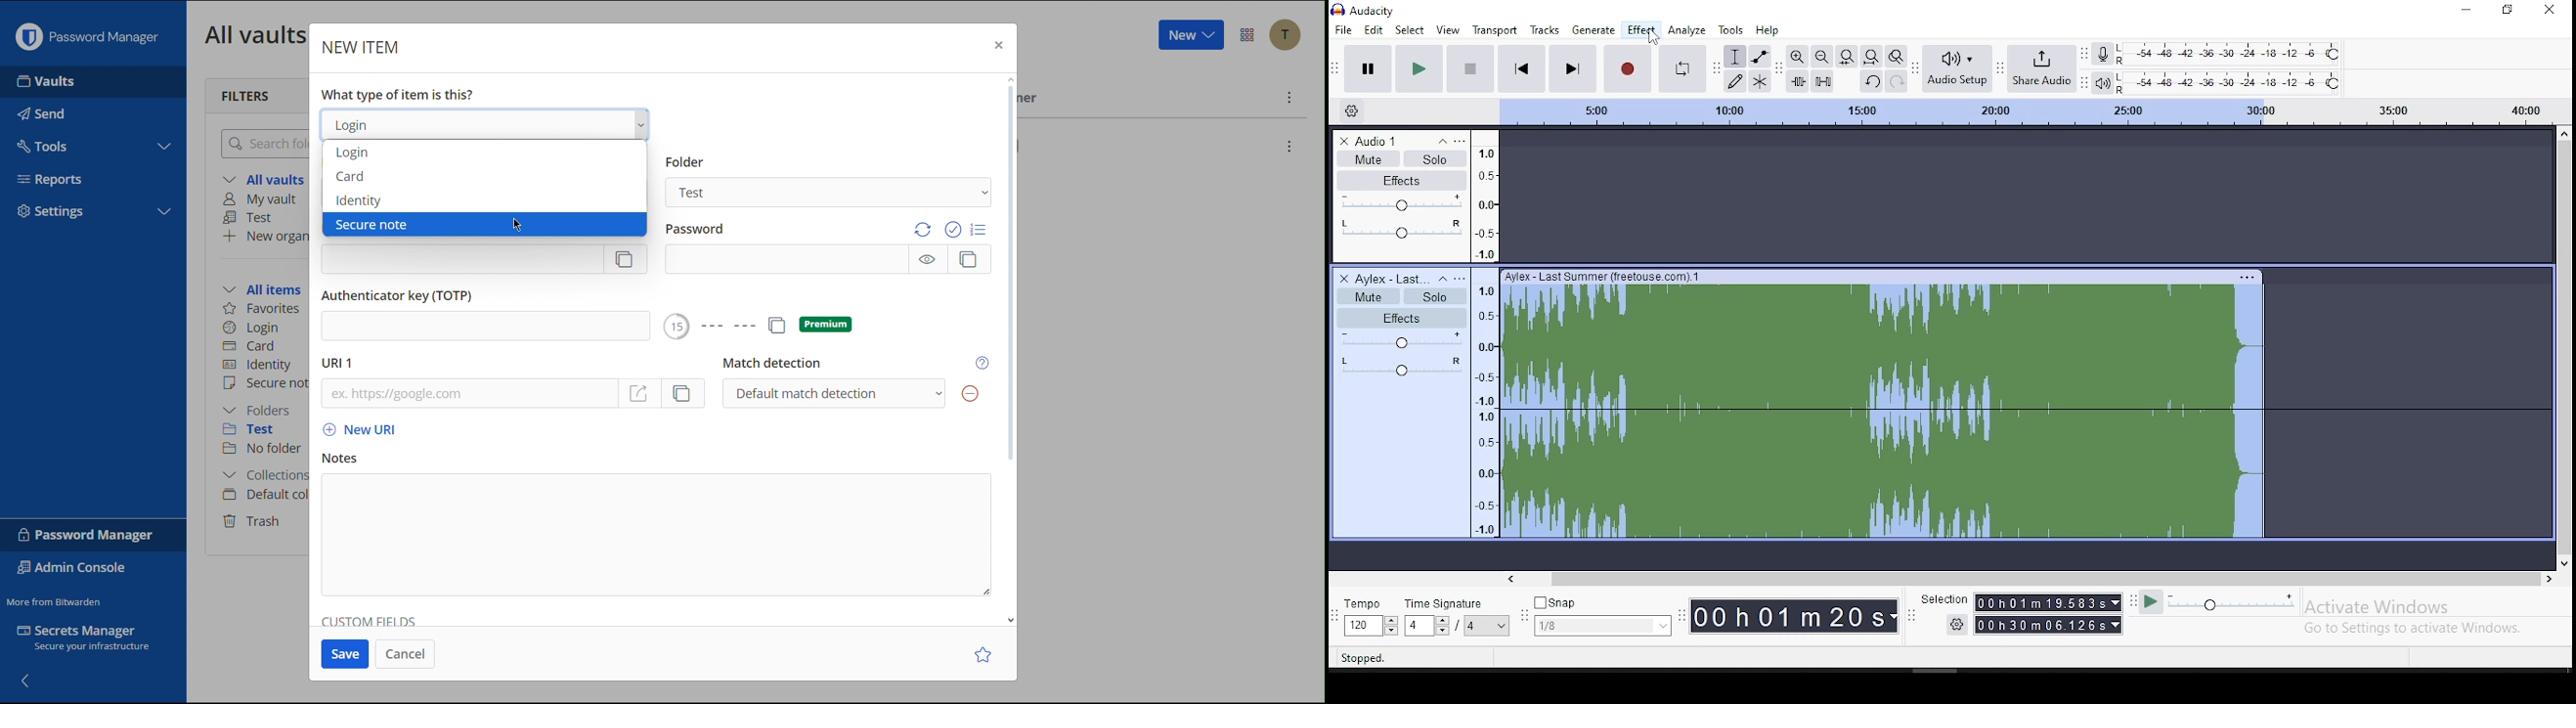 The width and height of the screenshot is (2576, 728). I want to click on snap, so click(1604, 615).